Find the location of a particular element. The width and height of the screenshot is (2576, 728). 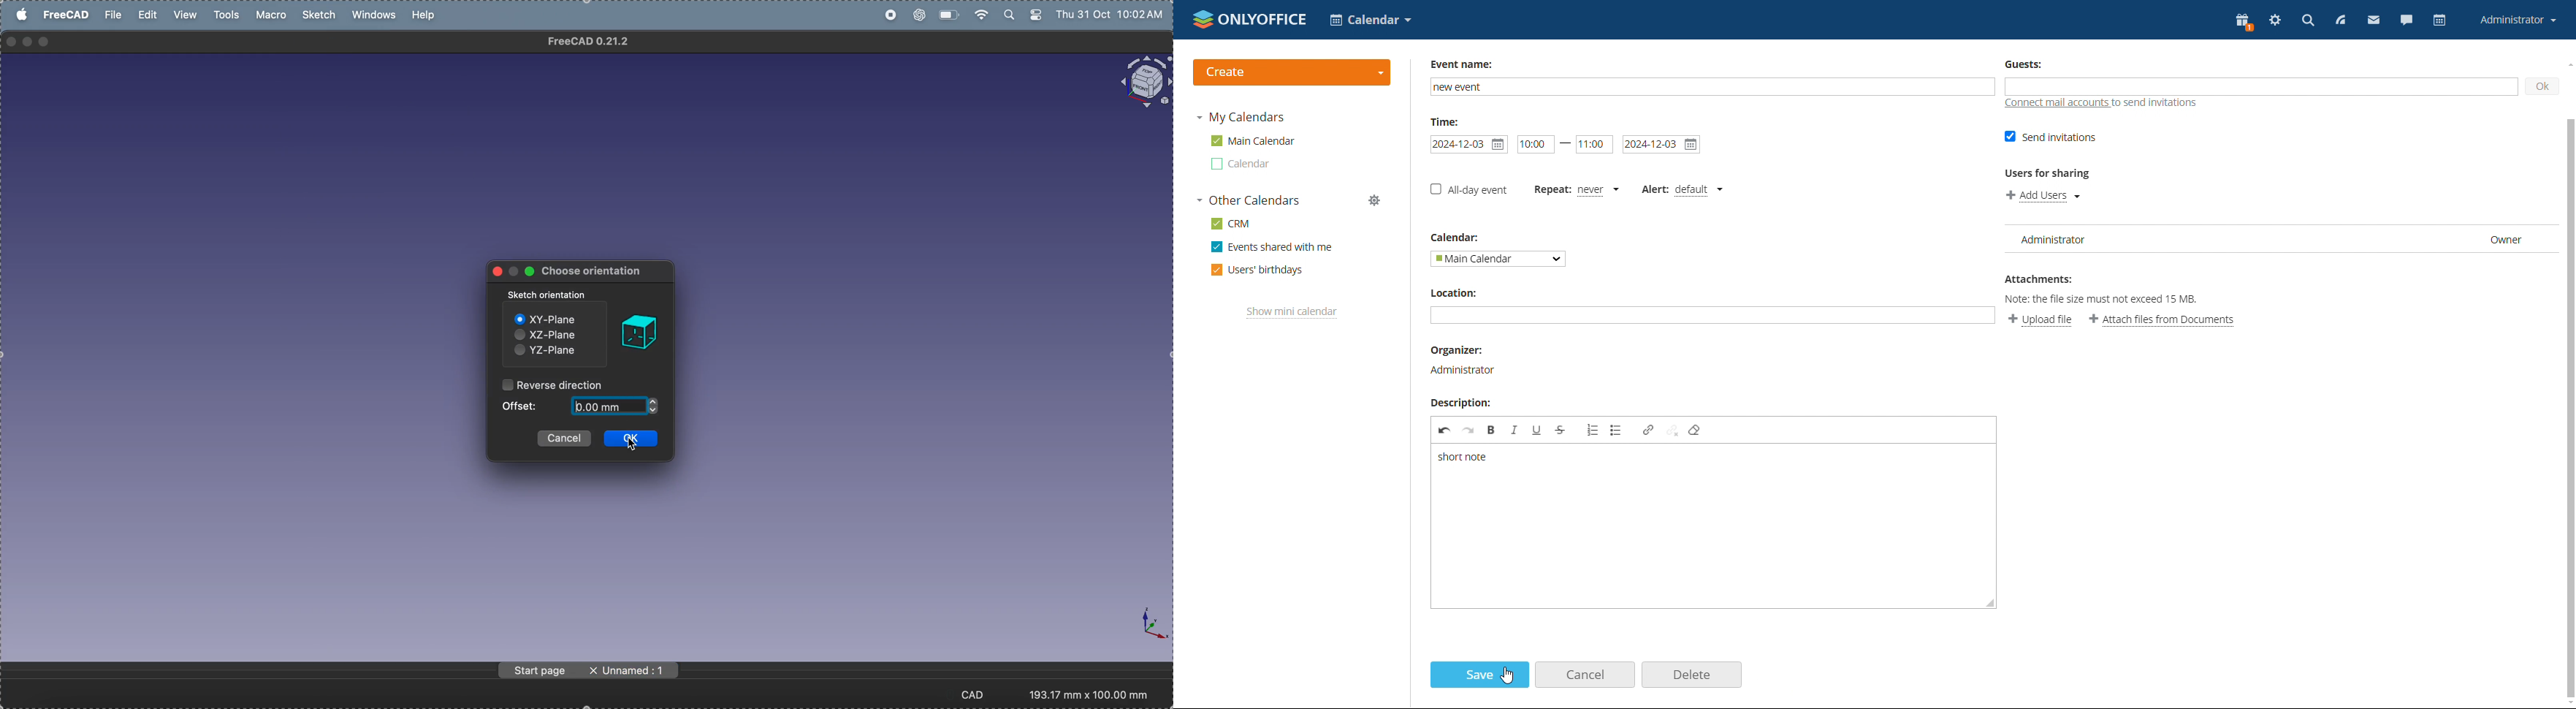

reverse direction is located at coordinates (563, 385).